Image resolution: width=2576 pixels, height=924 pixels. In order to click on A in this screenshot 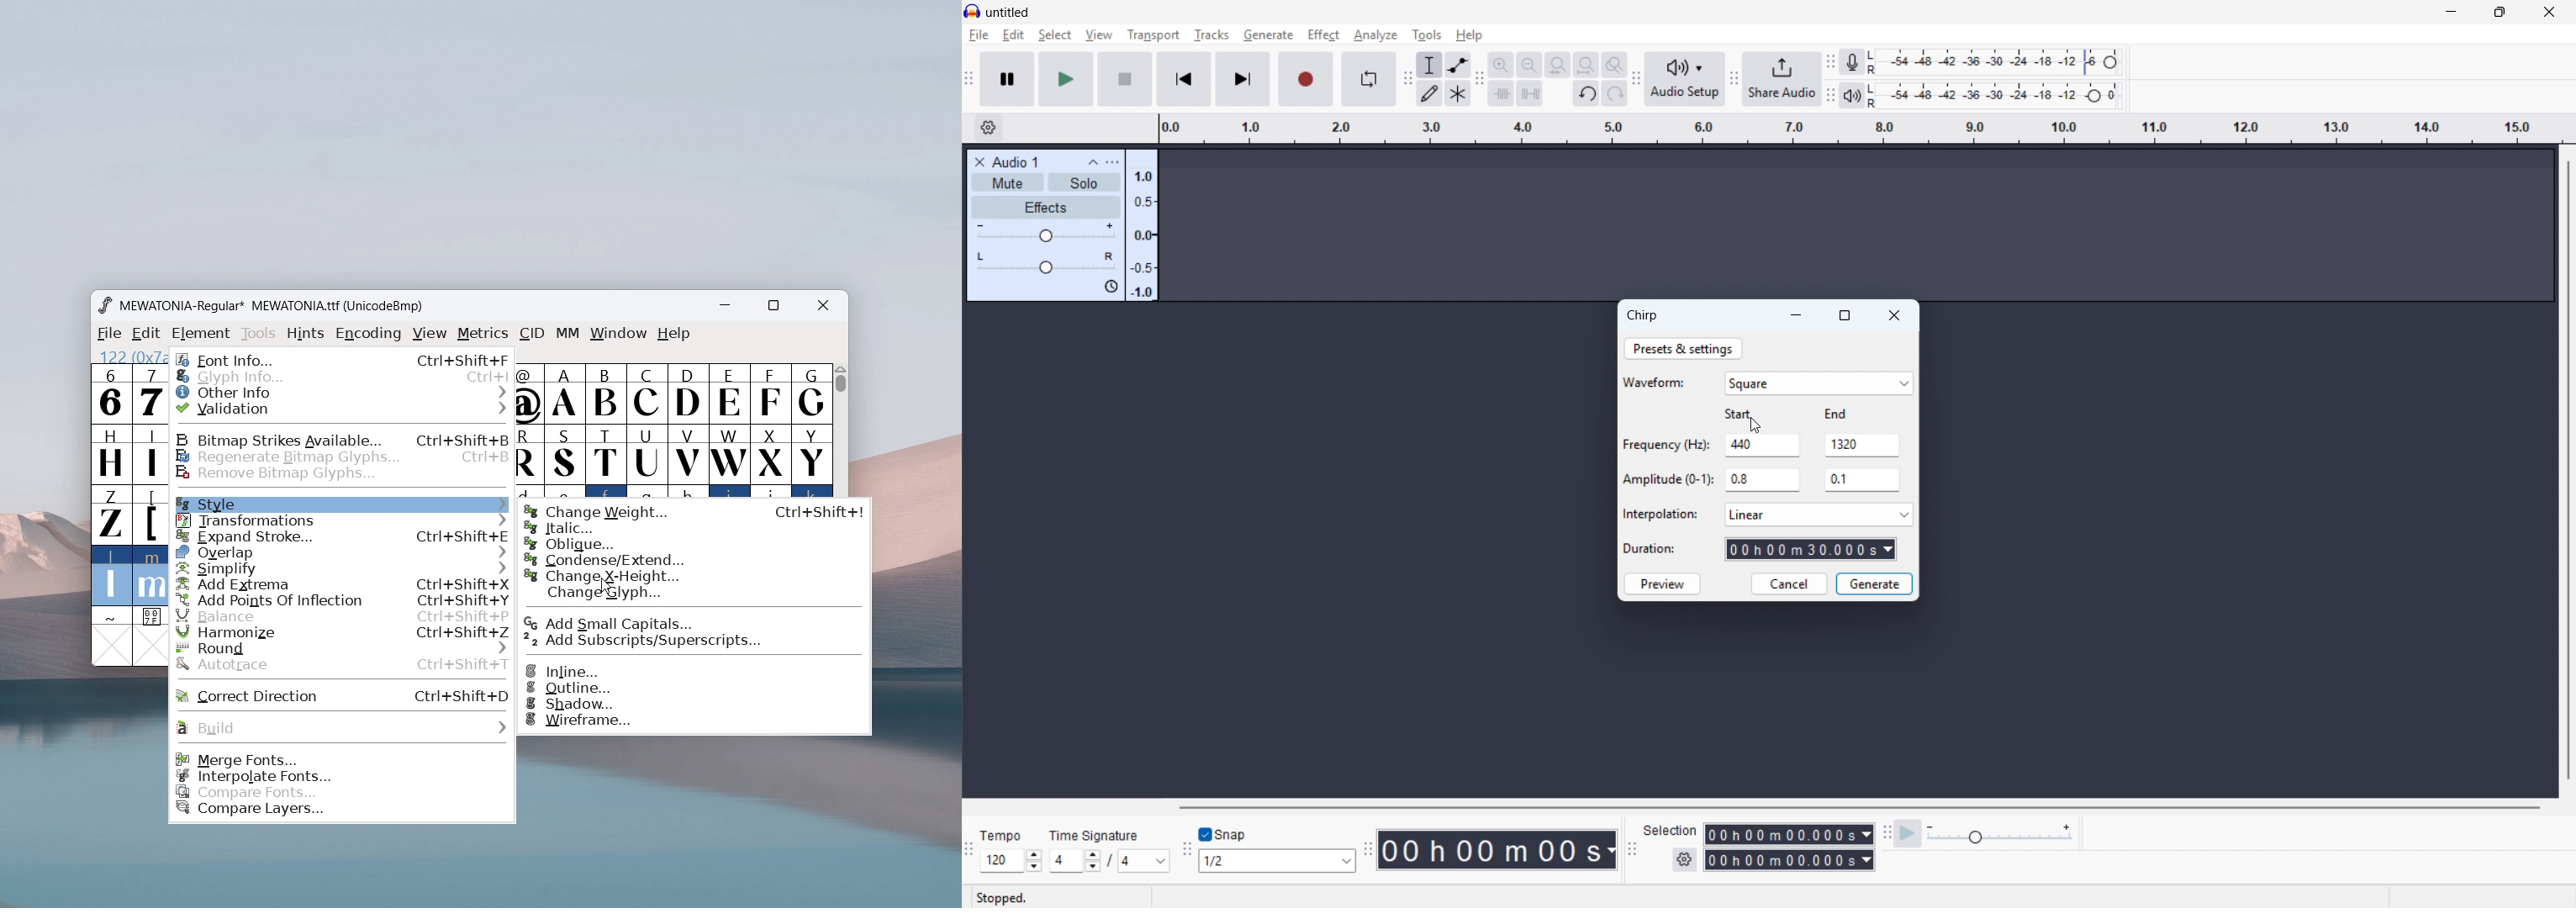, I will do `click(566, 394)`.